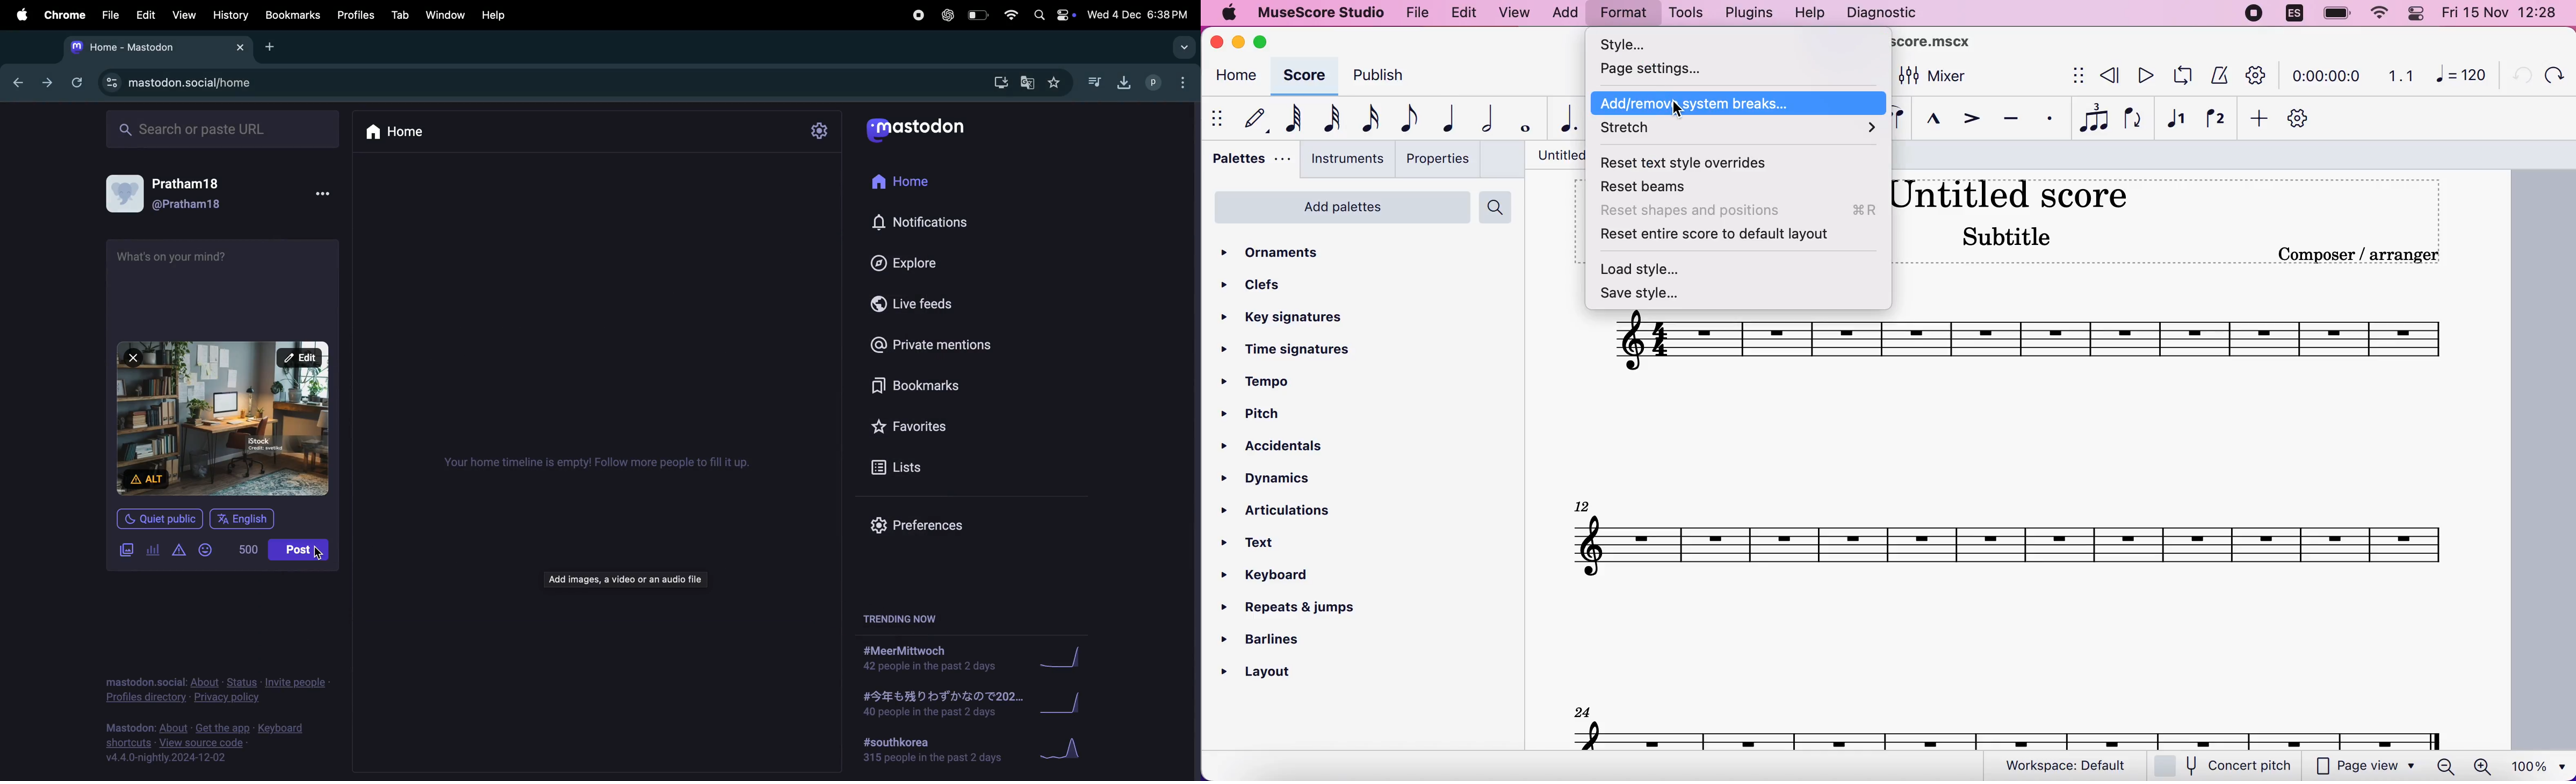 The image size is (2576, 784). What do you see at coordinates (210, 741) in the screenshot?
I see `mastdon source code` at bounding box center [210, 741].